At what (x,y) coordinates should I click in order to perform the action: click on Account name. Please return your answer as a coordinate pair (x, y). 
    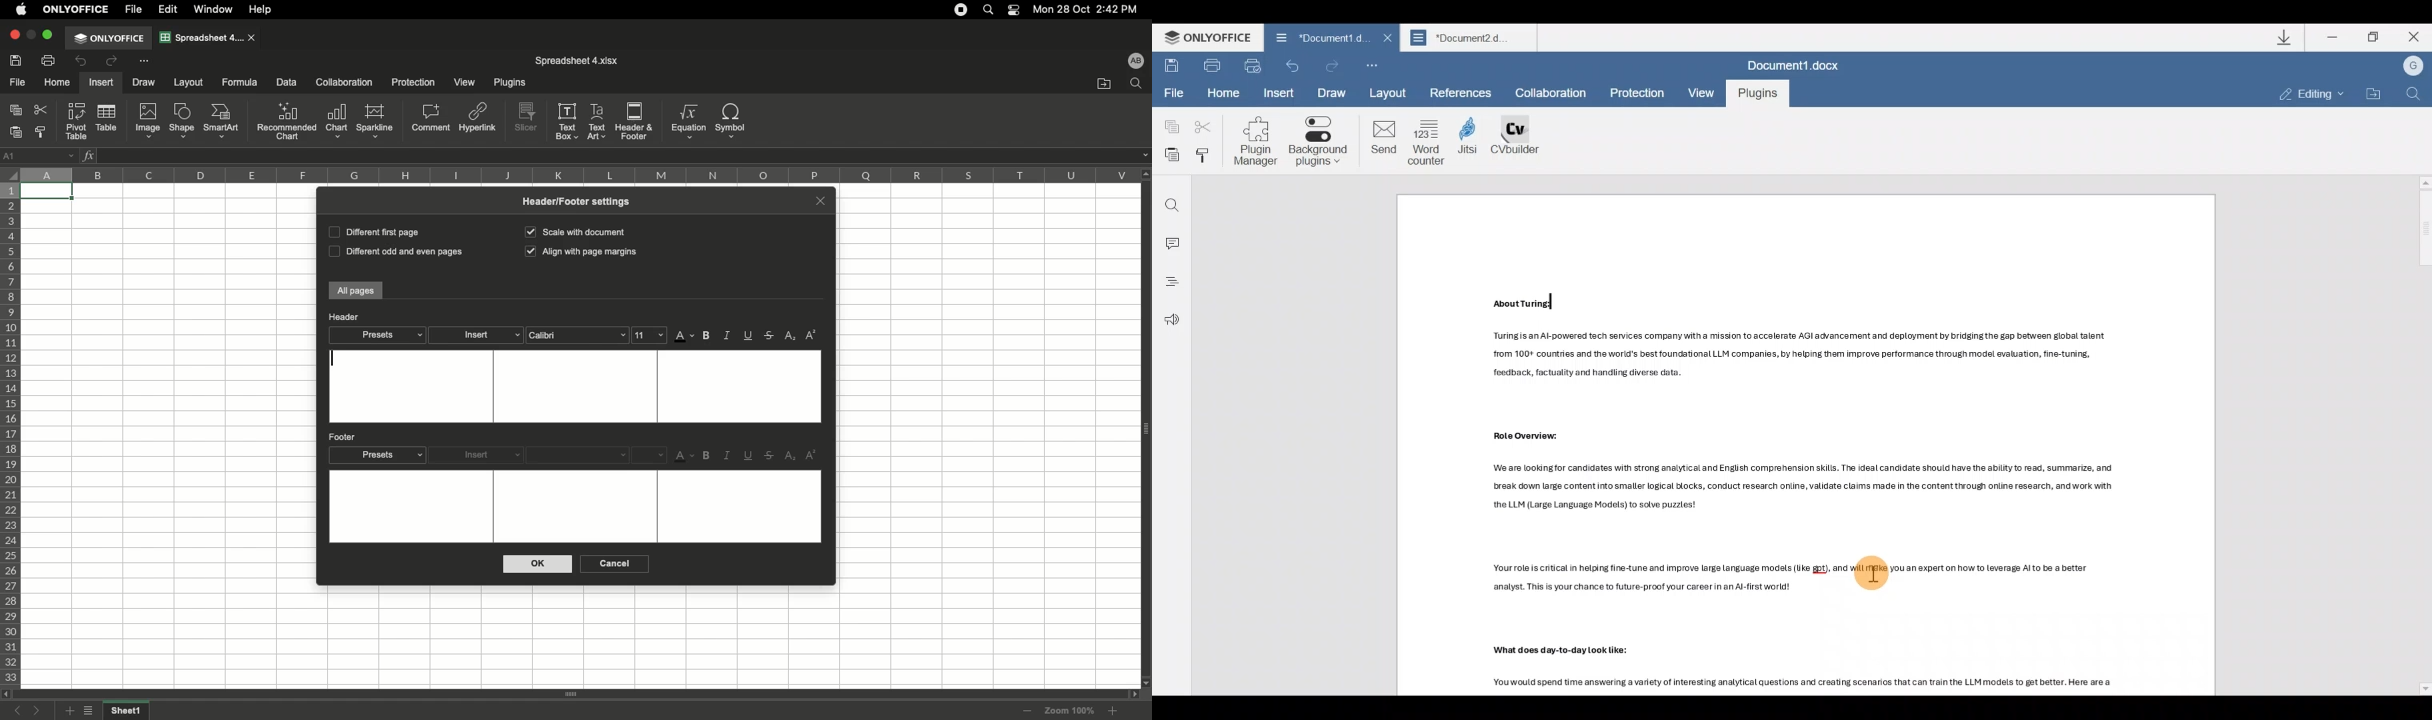
    Looking at the image, I should click on (2413, 70).